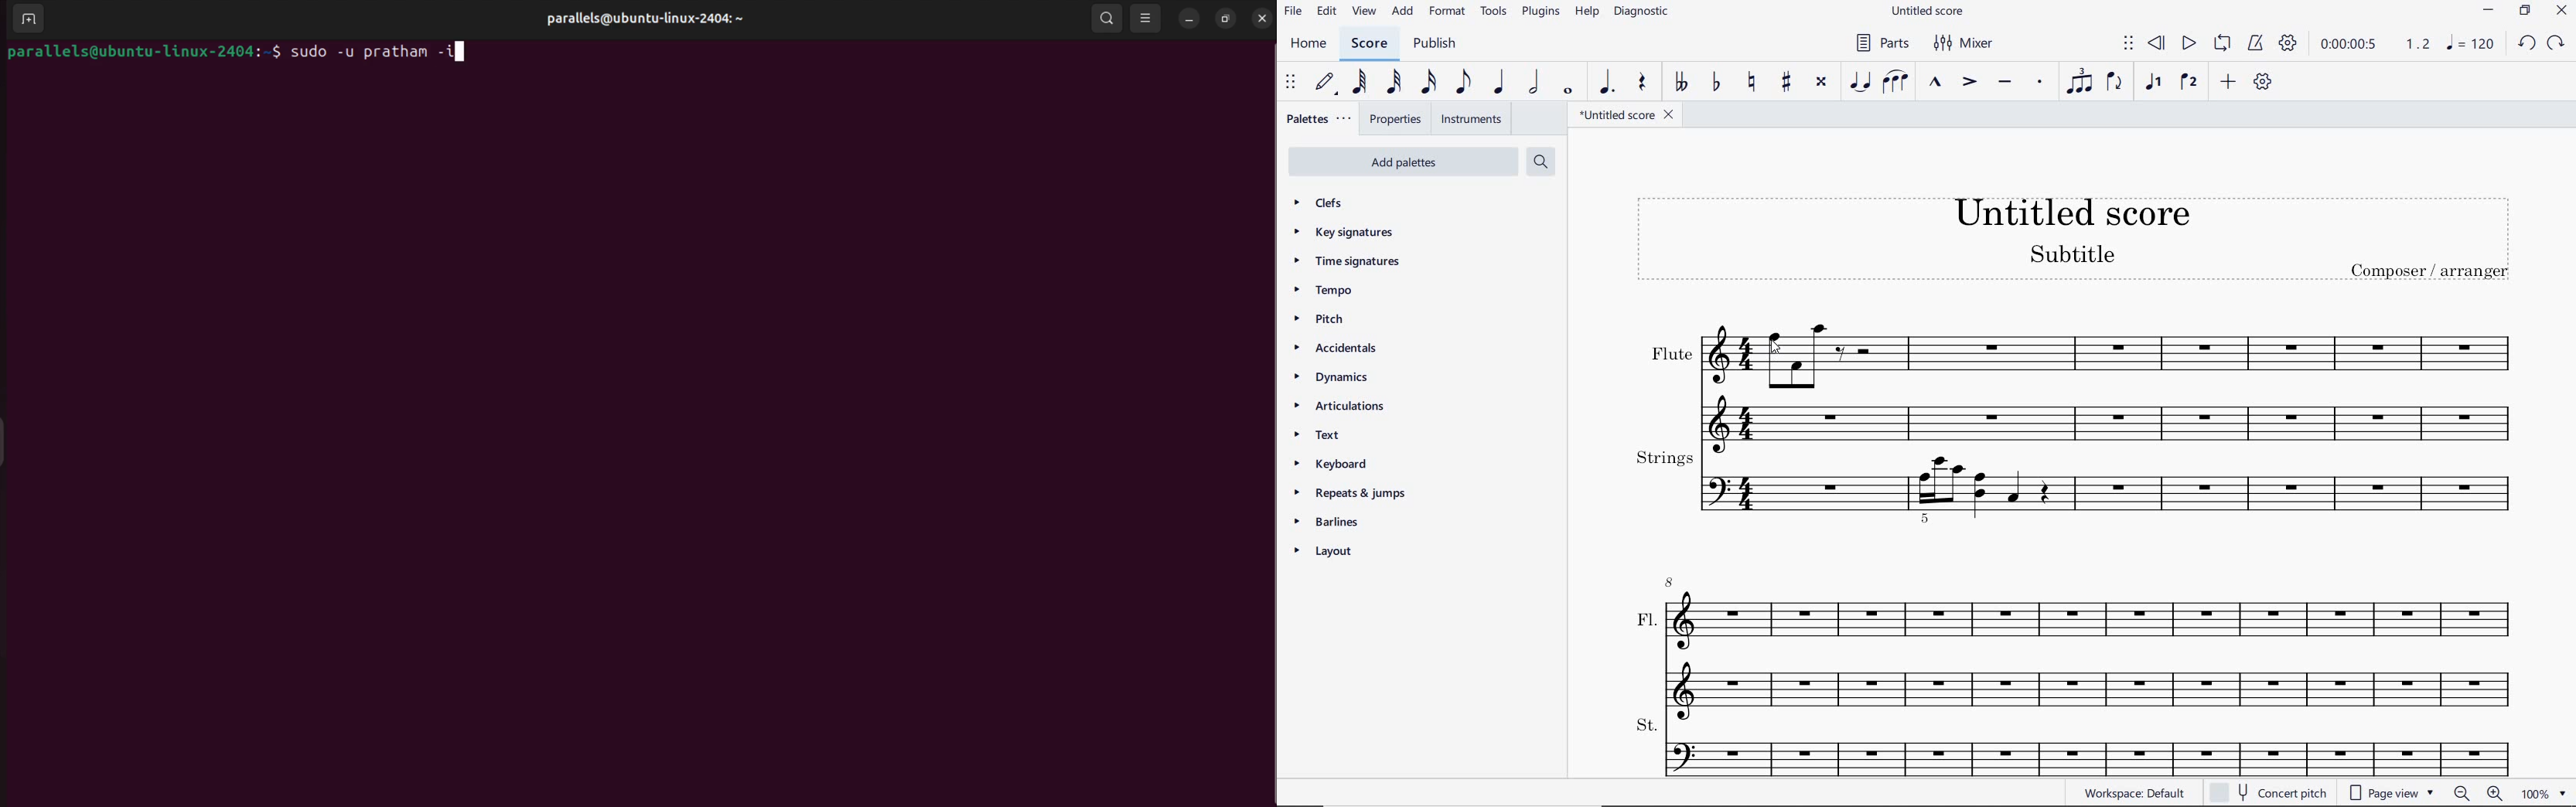 This screenshot has width=2576, height=812. Describe the element at coordinates (2005, 83) in the screenshot. I see `TENUTO` at that location.